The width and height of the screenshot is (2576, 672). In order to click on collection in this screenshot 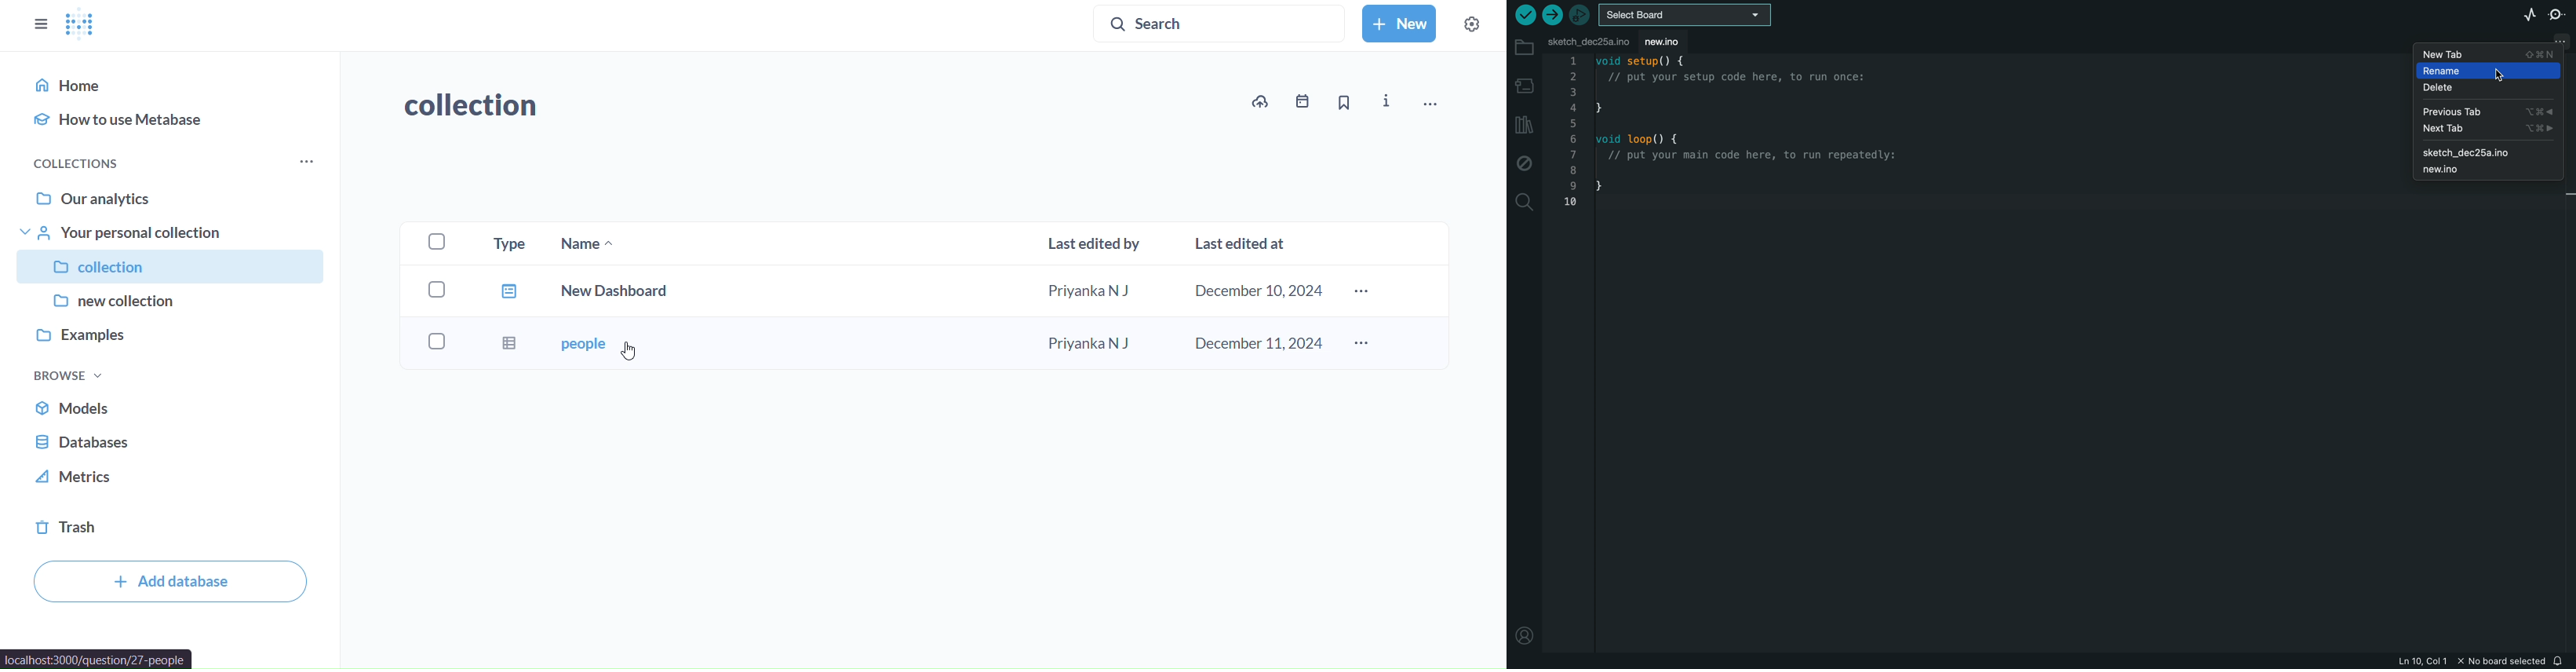, I will do `click(468, 108)`.